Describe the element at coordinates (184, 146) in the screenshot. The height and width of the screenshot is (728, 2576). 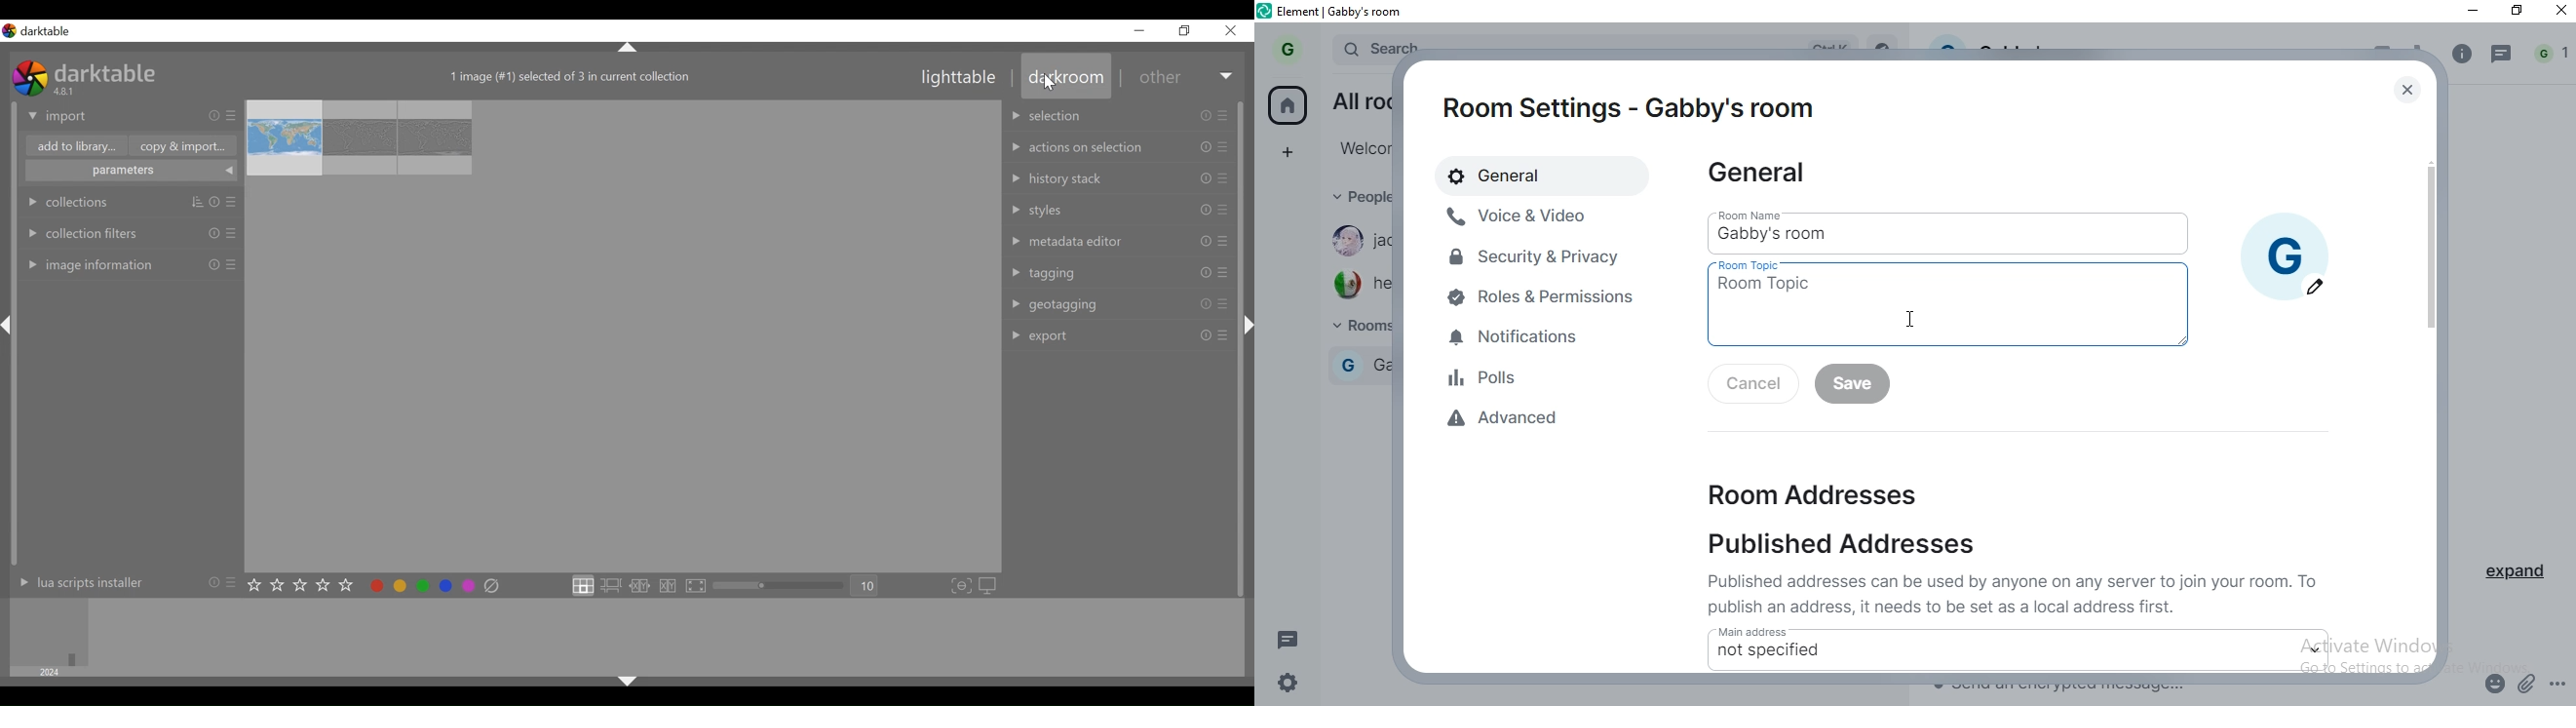
I see `copy & Import` at that location.